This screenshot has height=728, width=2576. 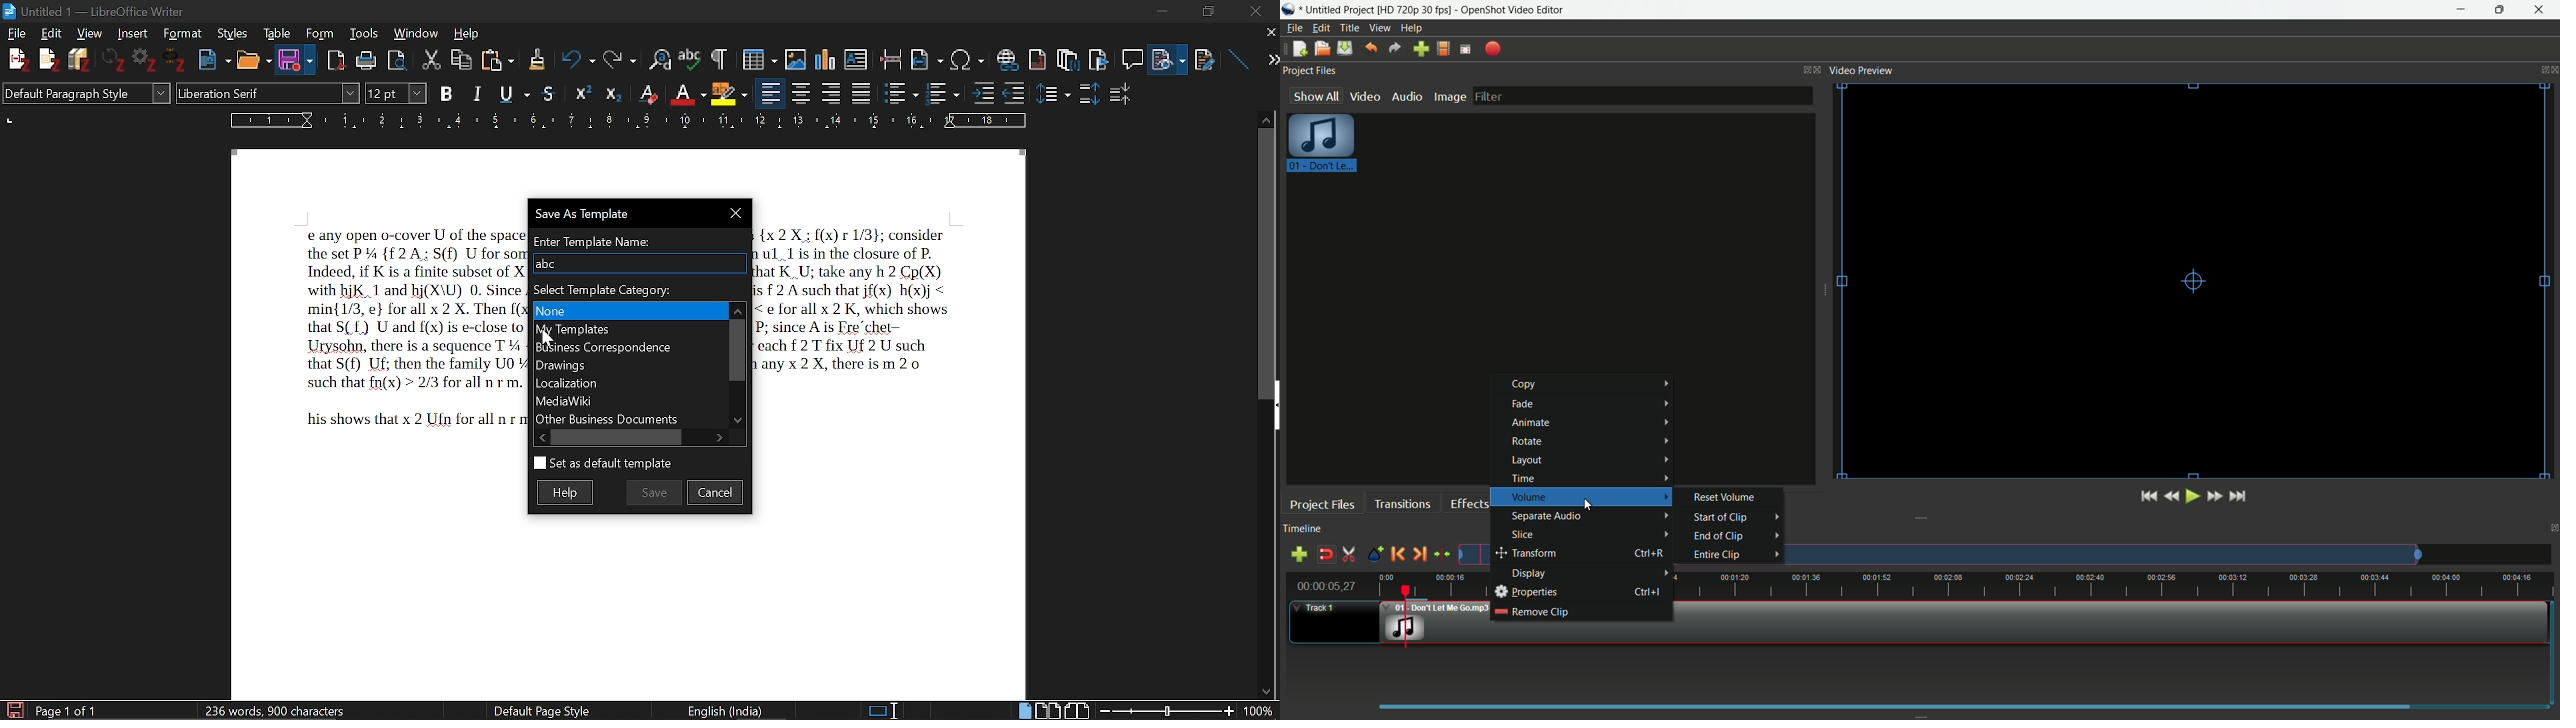 I want to click on Styles, so click(x=231, y=34).